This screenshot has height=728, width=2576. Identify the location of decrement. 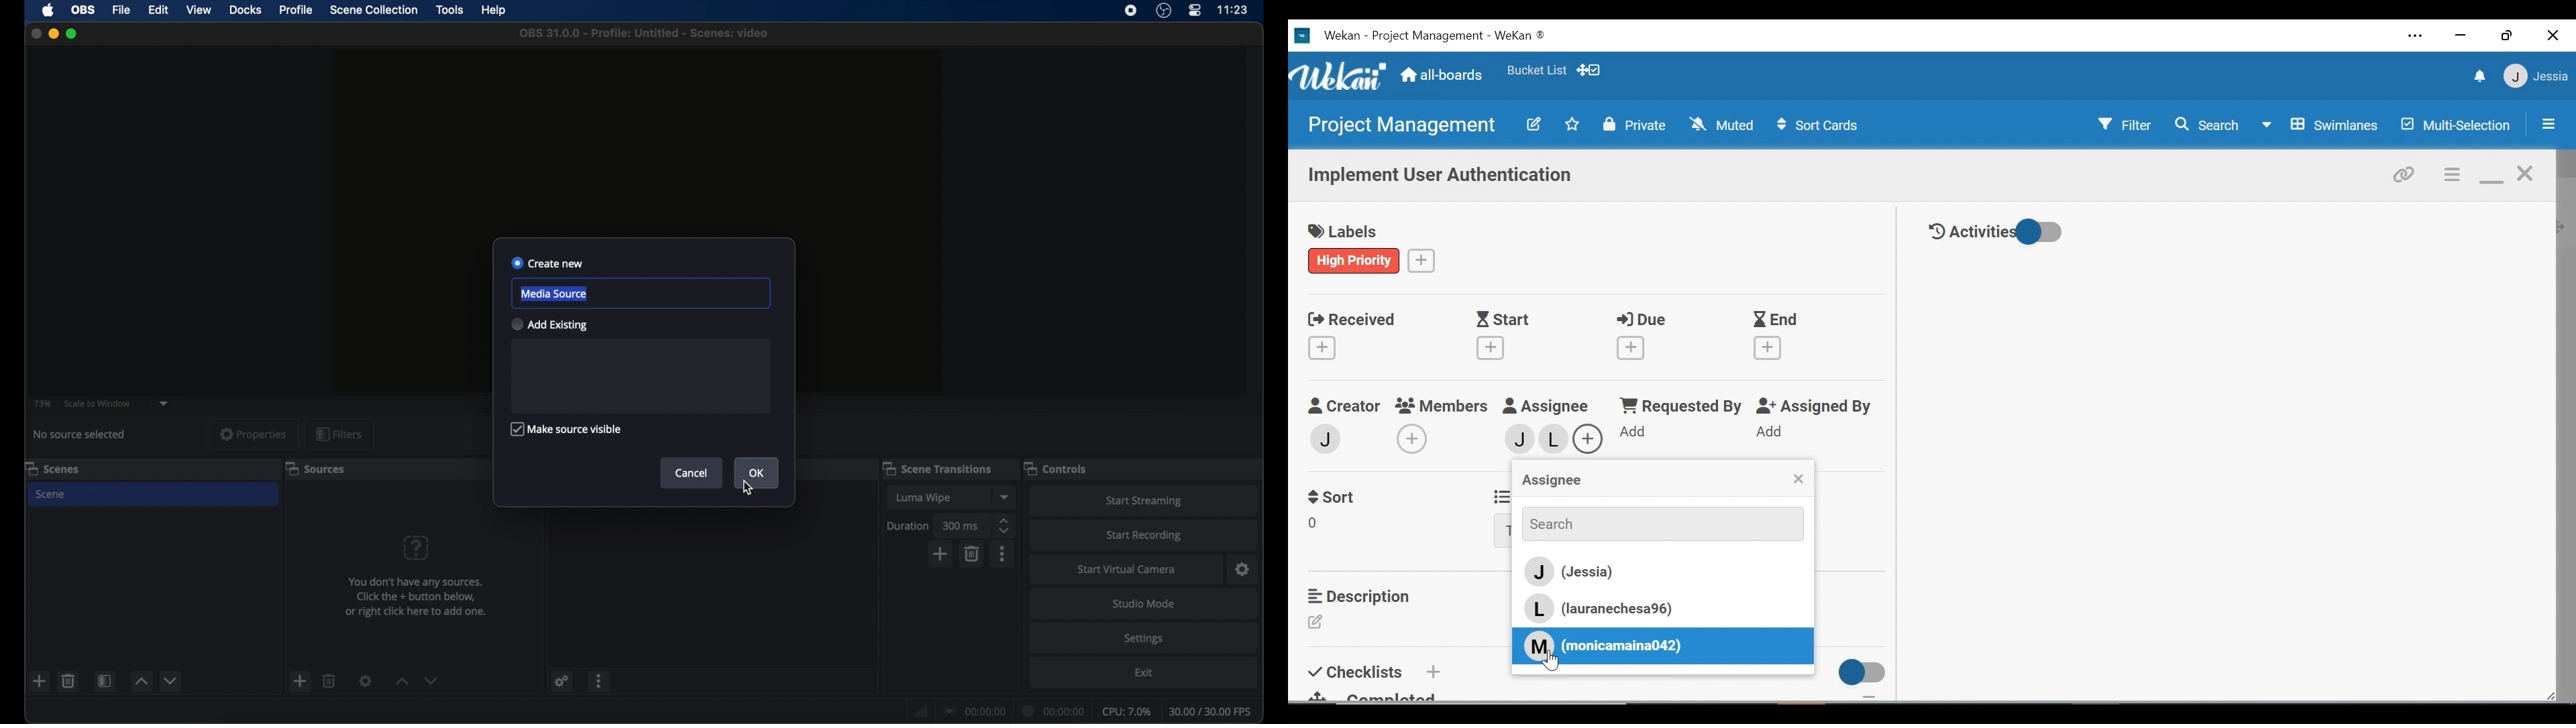
(432, 680).